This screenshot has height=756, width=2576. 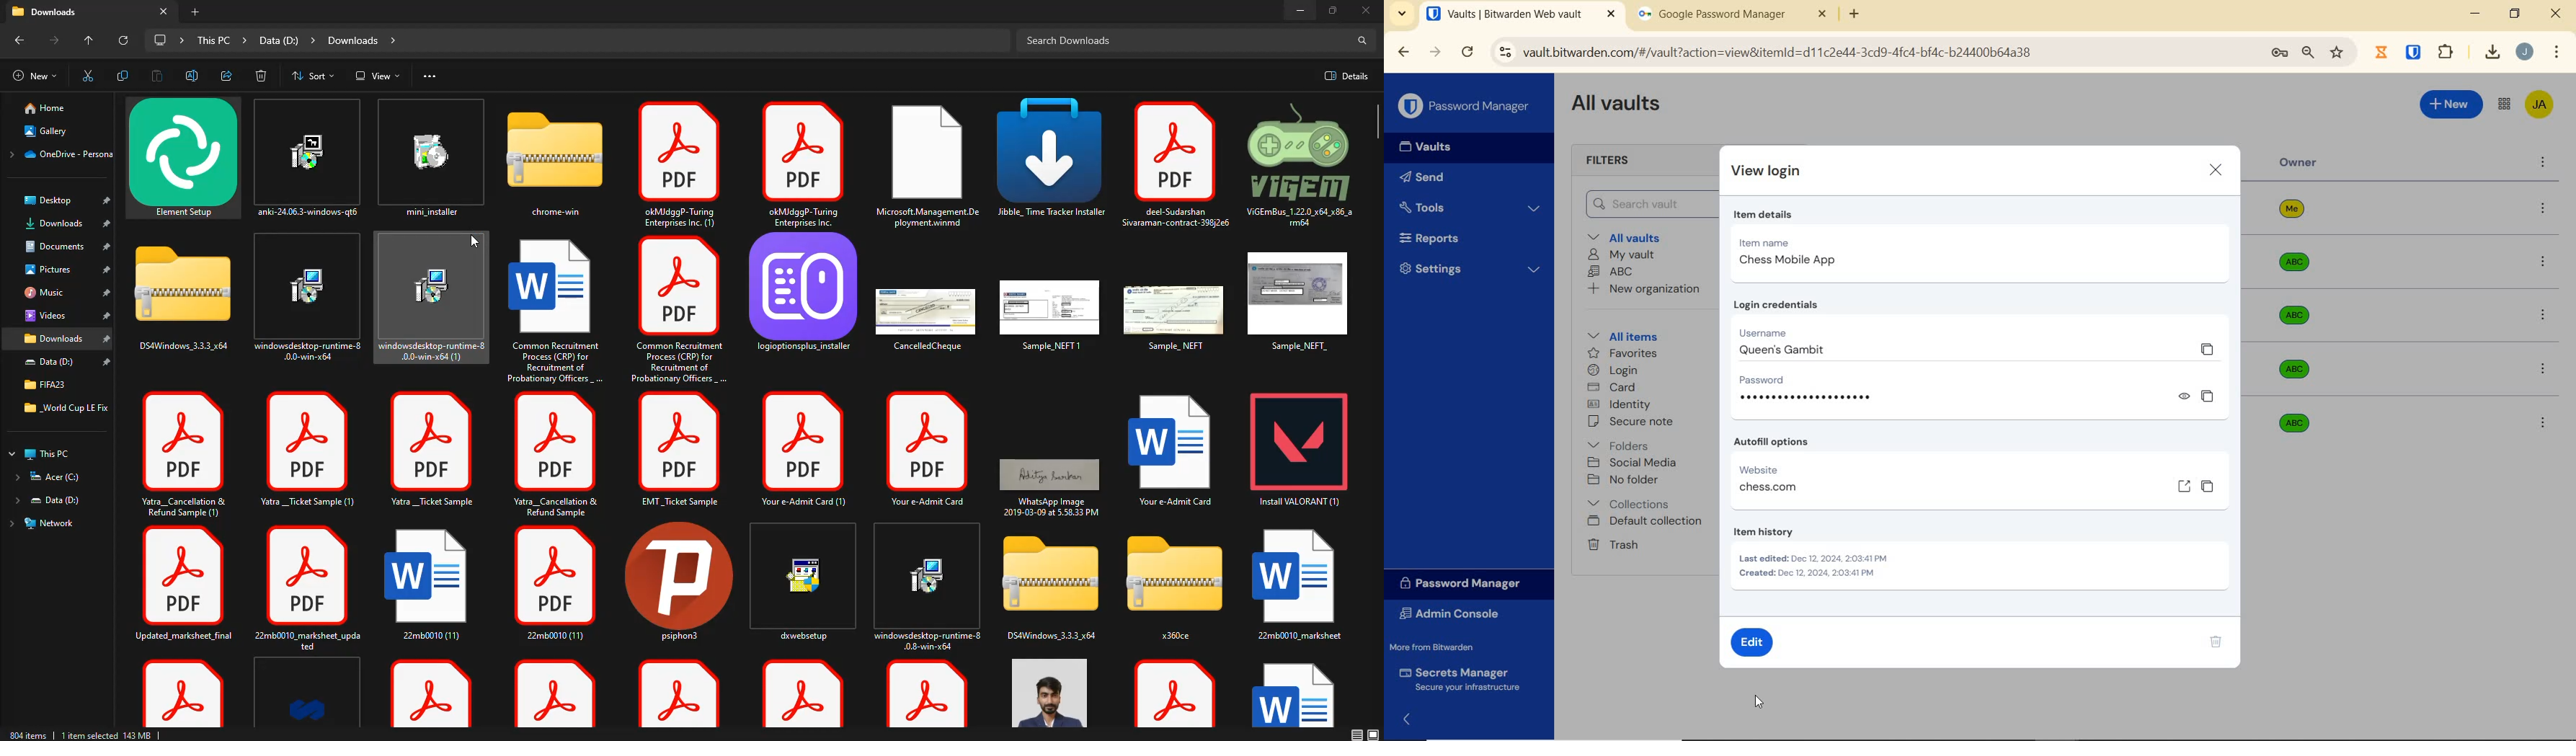 I want to click on file, so click(x=434, y=300).